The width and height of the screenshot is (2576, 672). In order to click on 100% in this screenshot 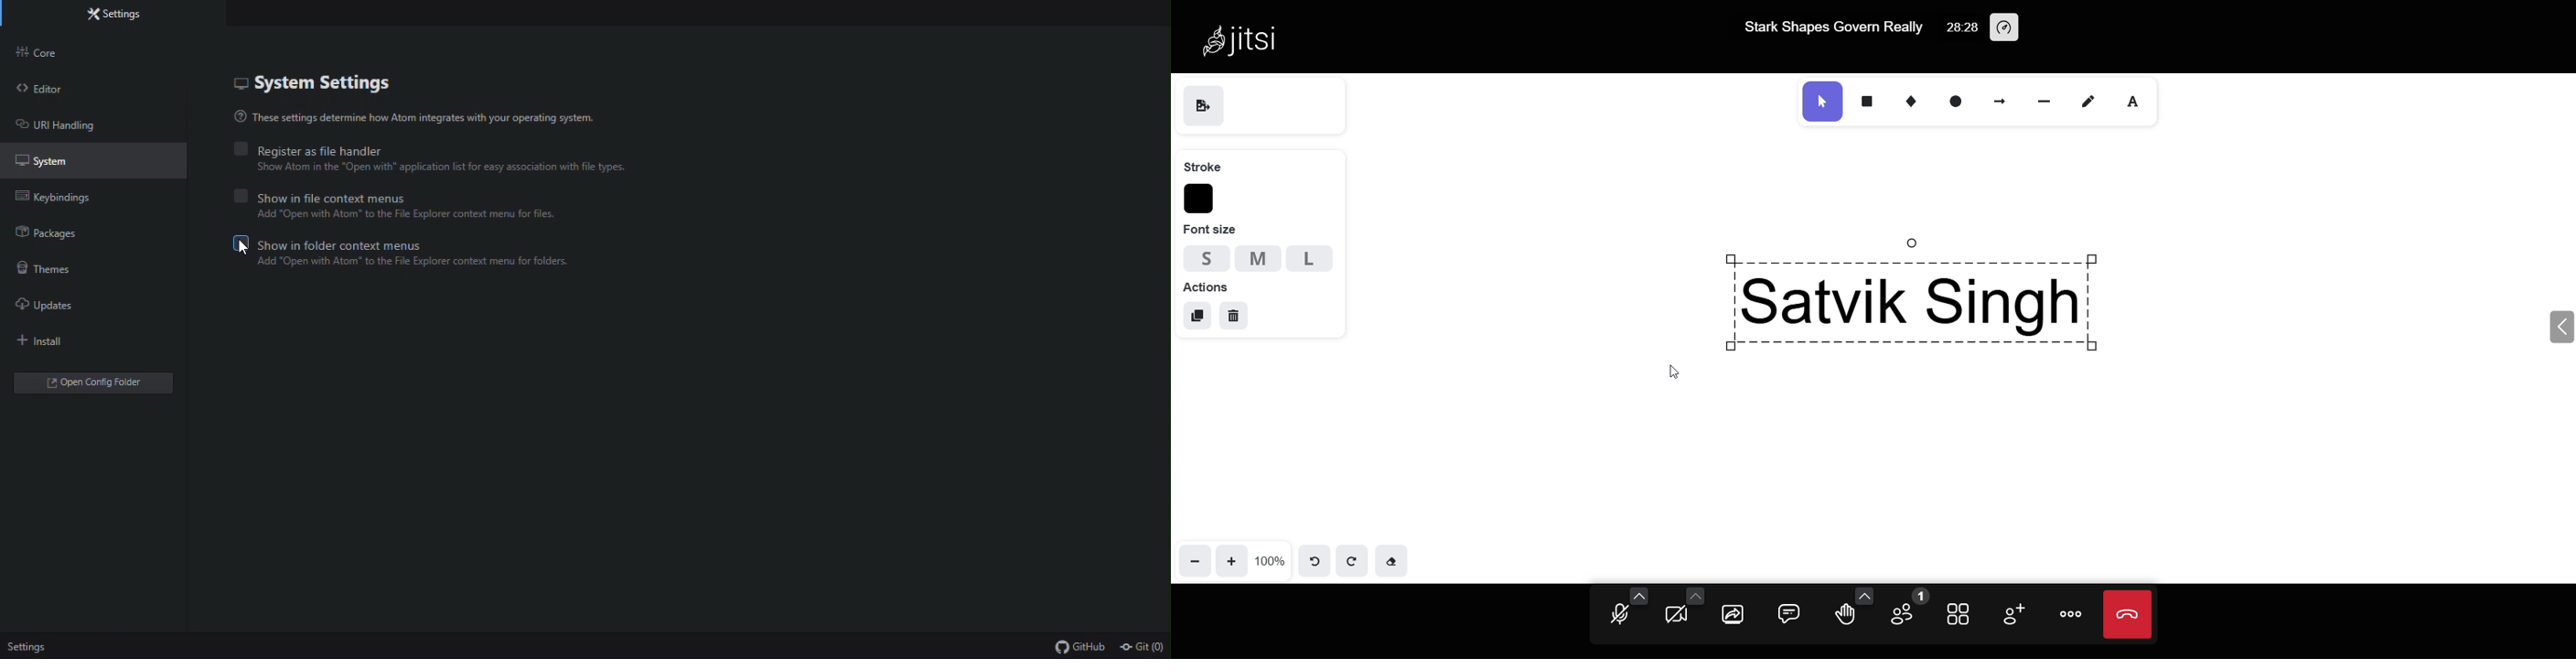, I will do `click(1270, 561)`.